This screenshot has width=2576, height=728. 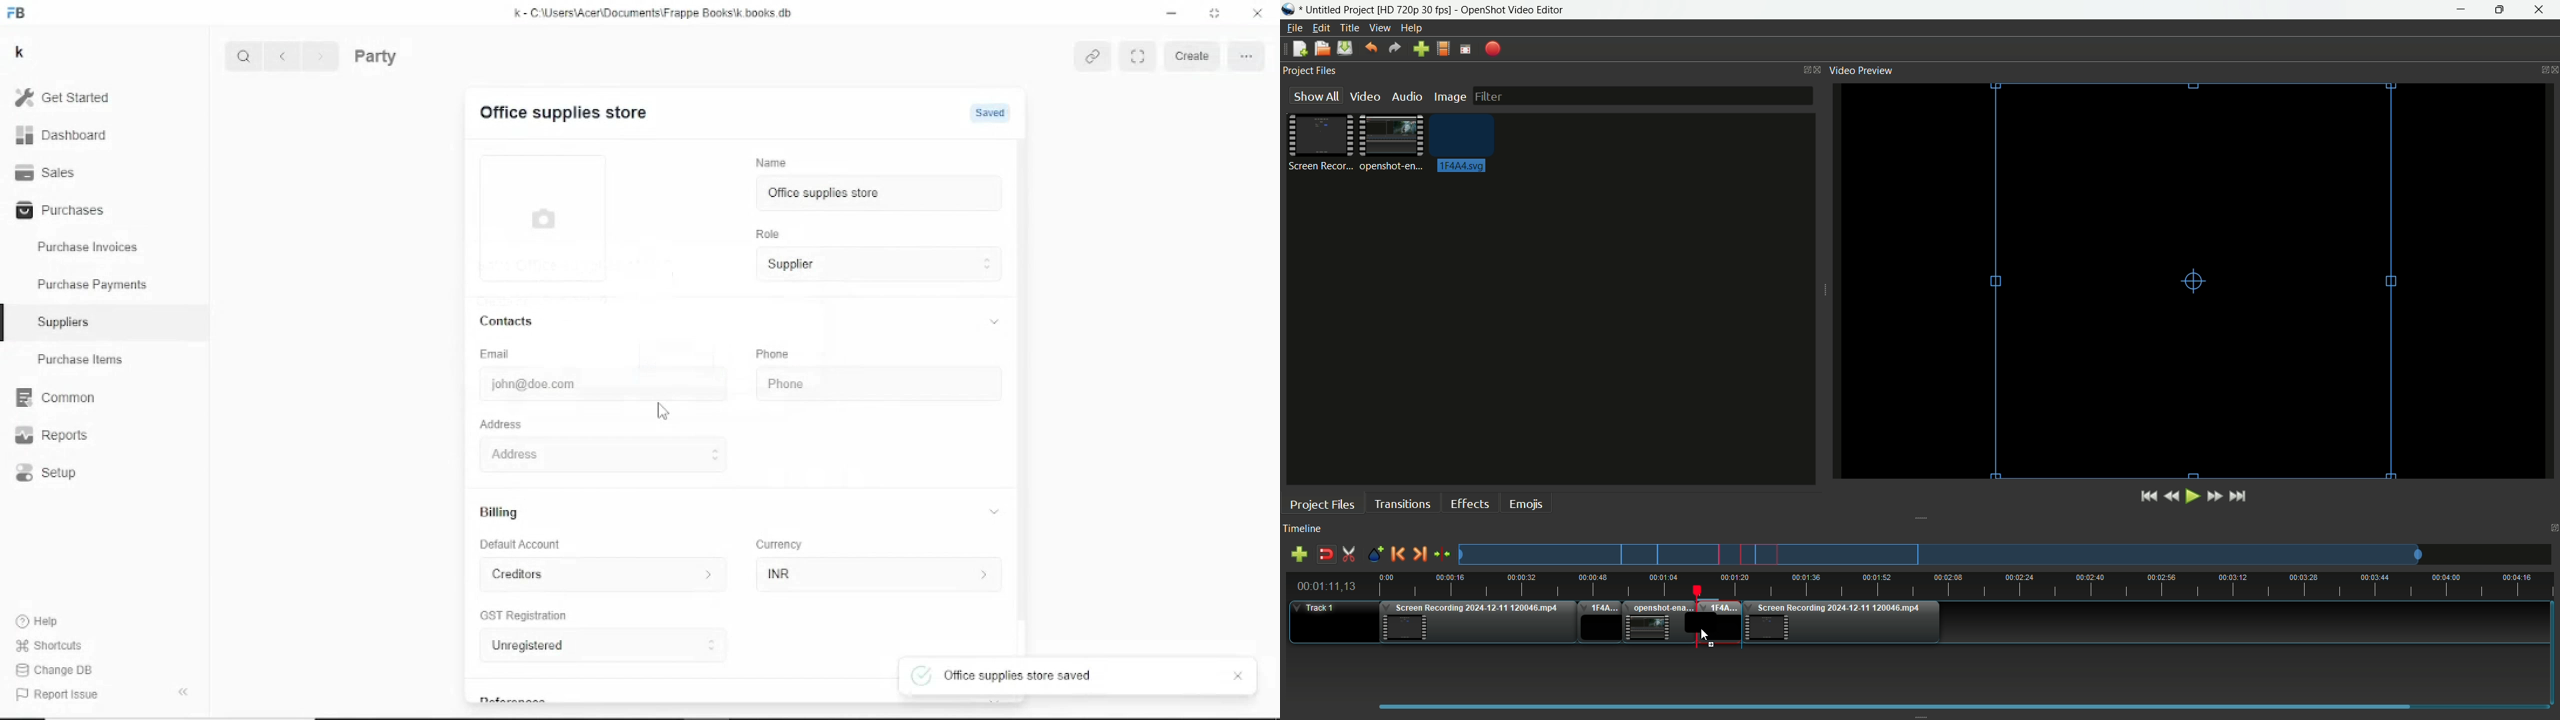 What do you see at coordinates (1327, 555) in the screenshot?
I see `Disable snap` at bounding box center [1327, 555].